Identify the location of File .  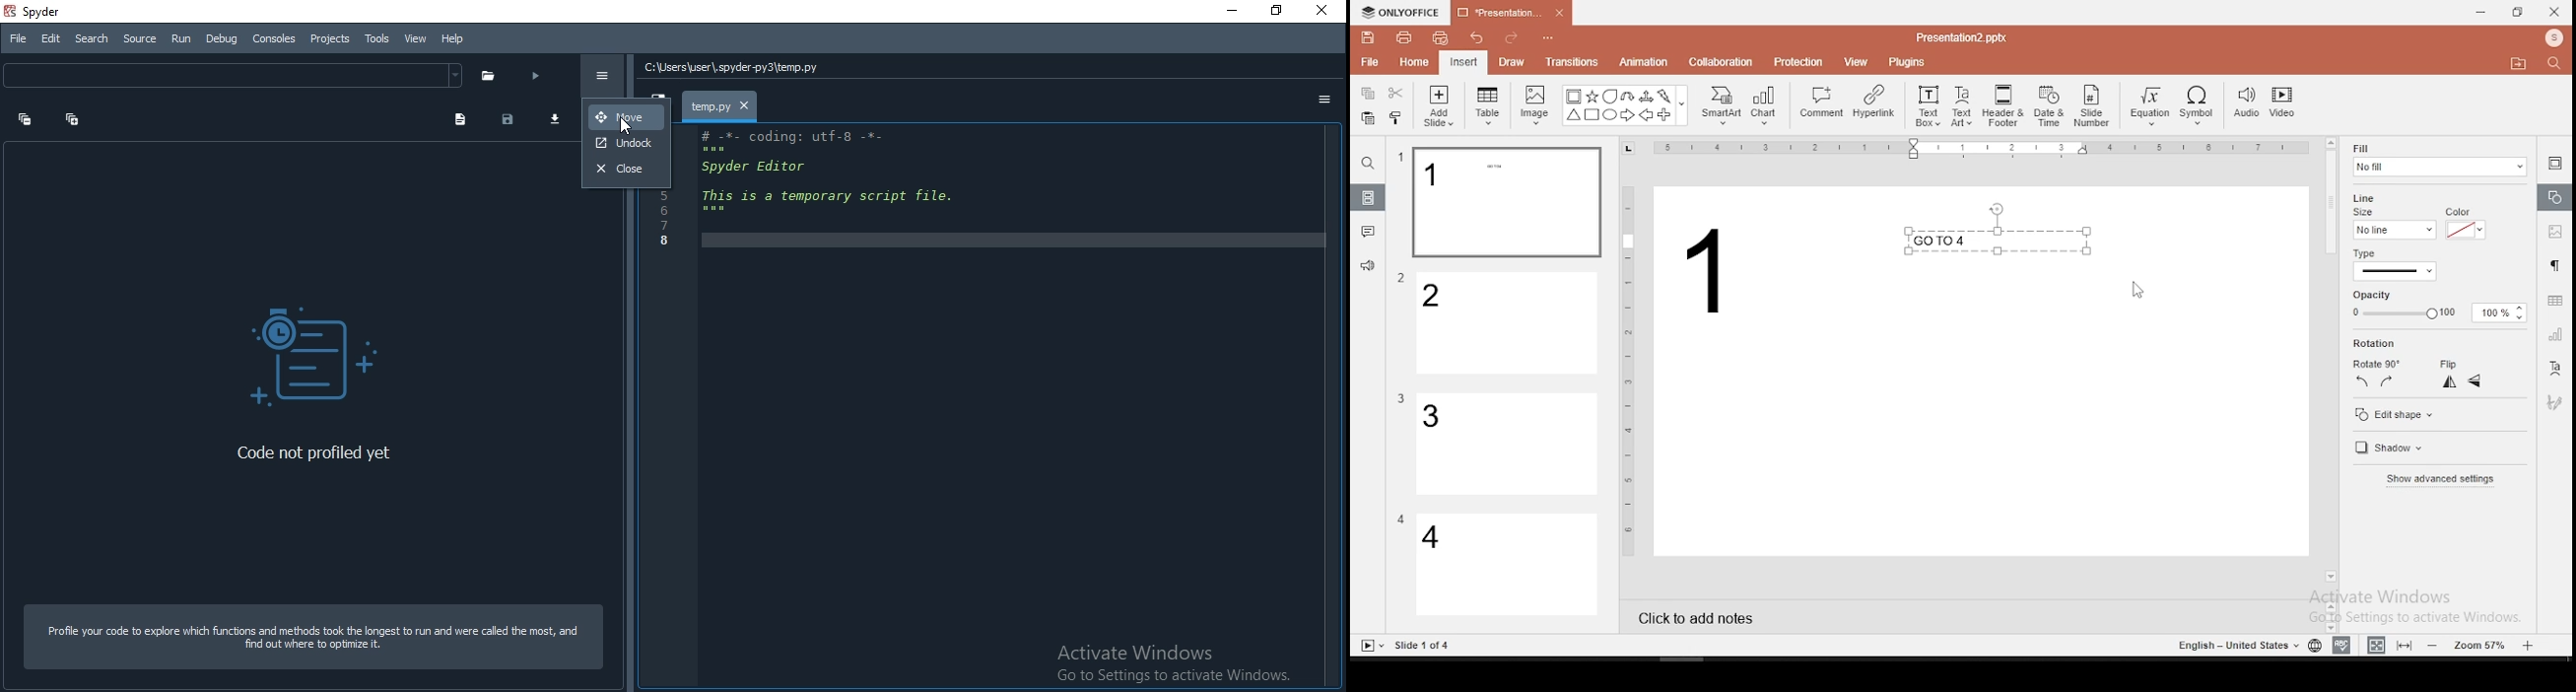
(17, 38).